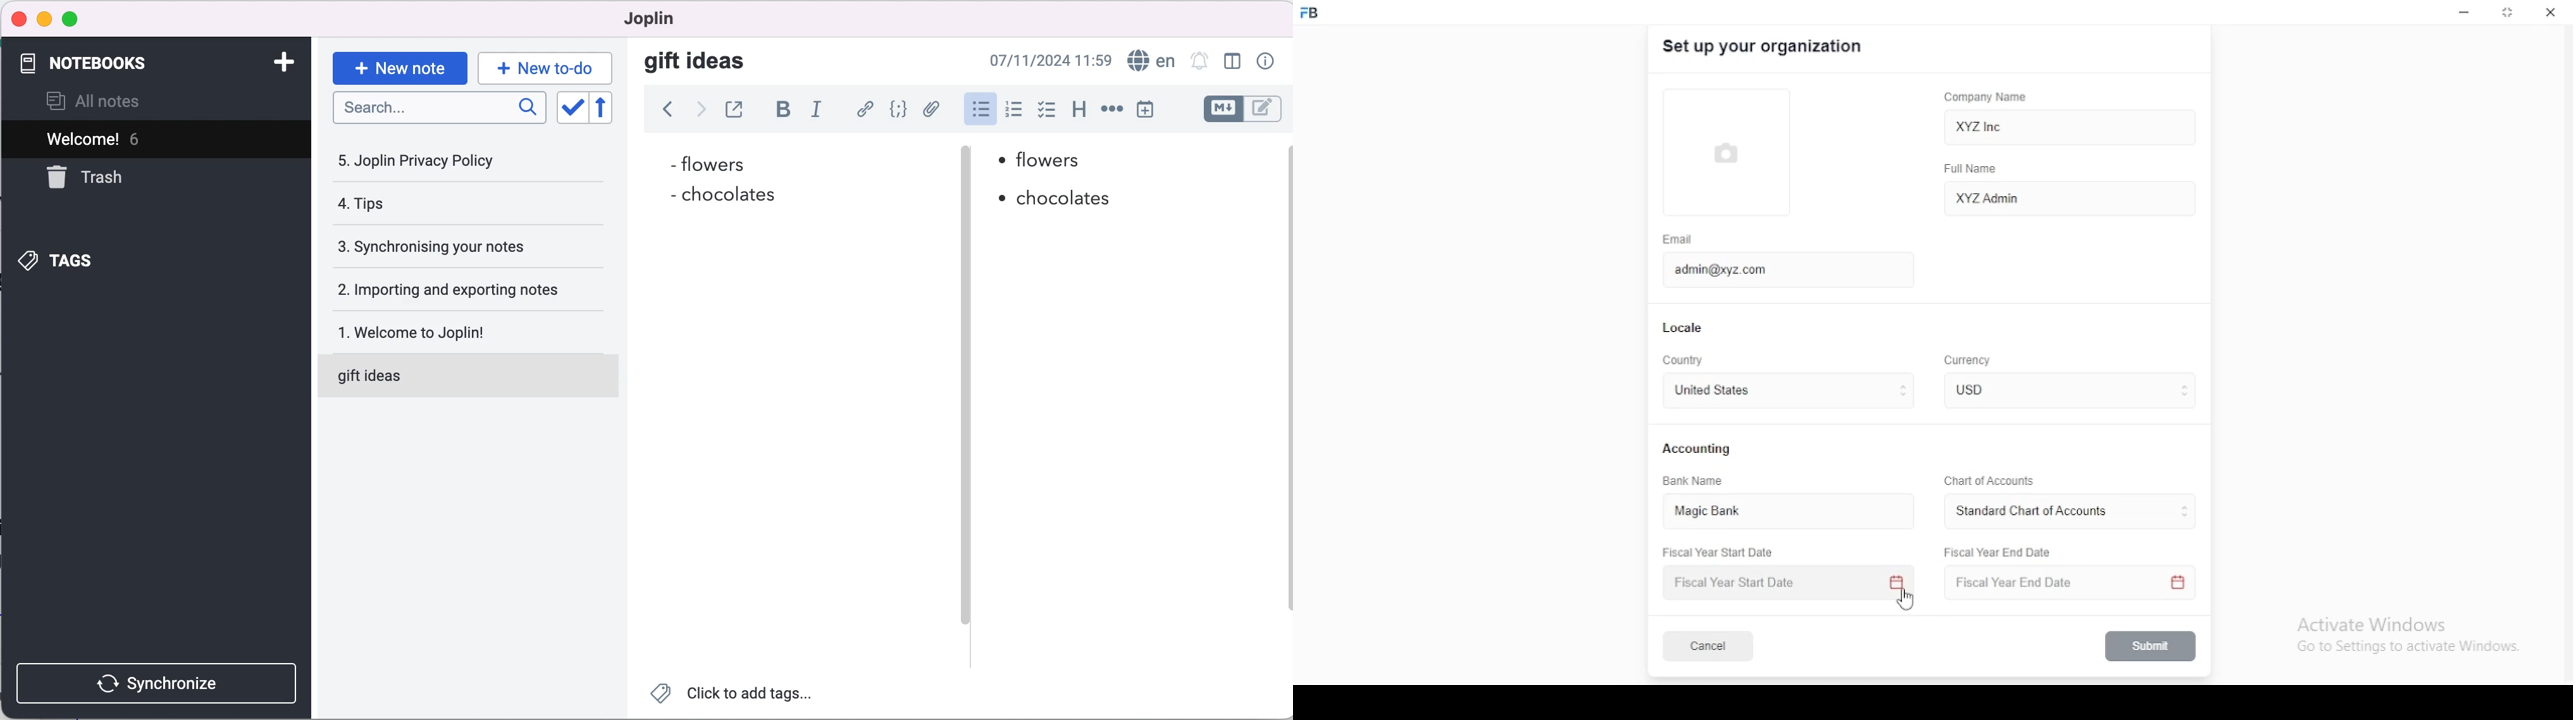 The image size is (2576, 728). What do you see at coordinates (697, 111) in the screenshot?
I see `forward` at bounding box center [697, 111].